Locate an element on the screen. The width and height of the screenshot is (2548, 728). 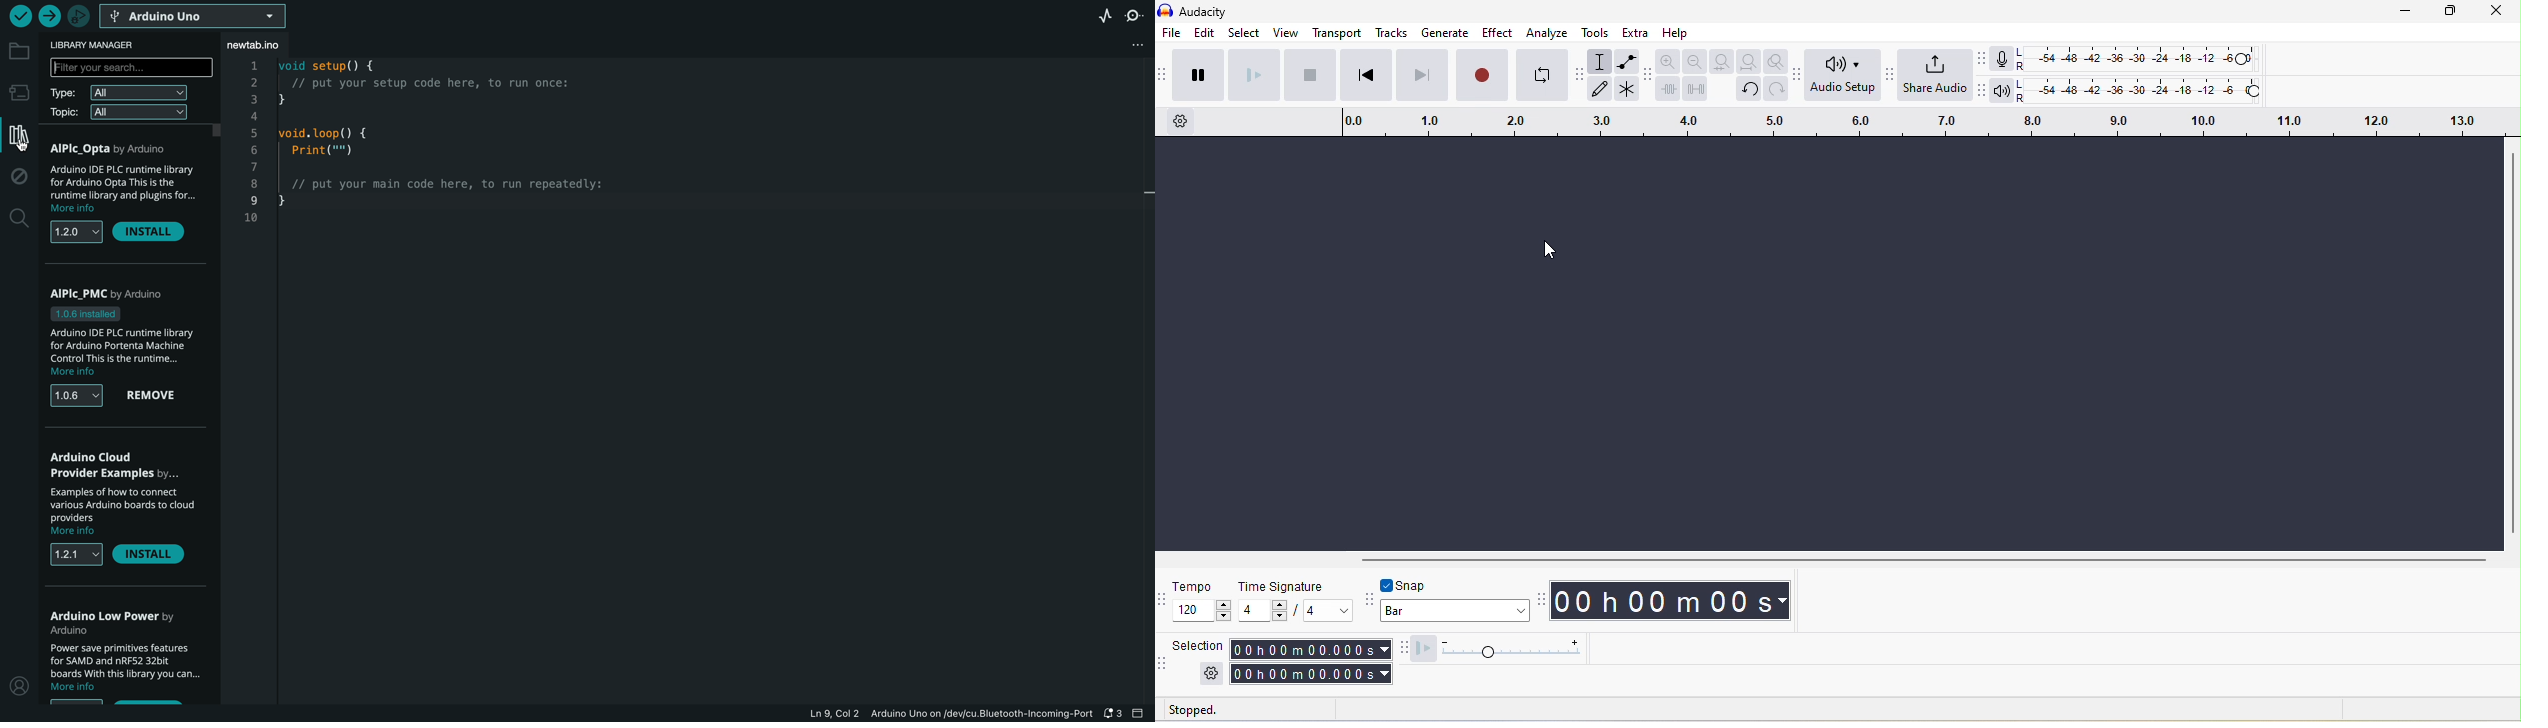
trim audio outside selection is located at coordinates (1669, 90).